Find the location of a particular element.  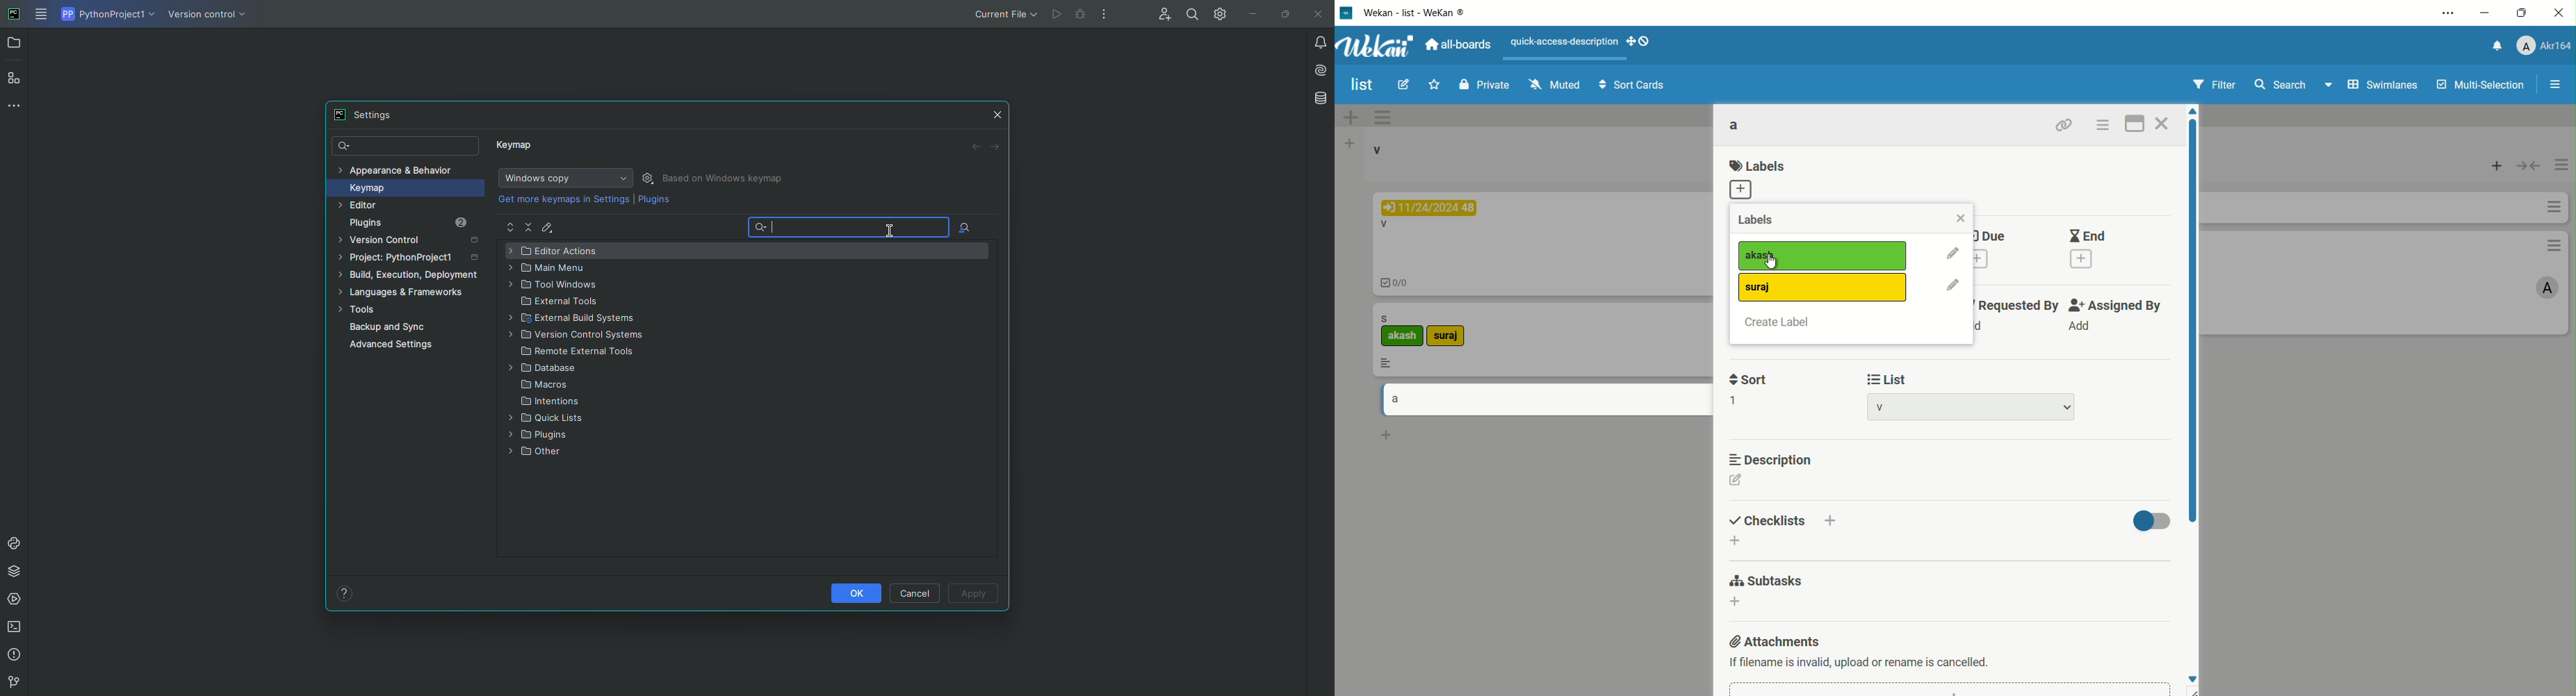

multi selections is located at coordinates (2479, 86).